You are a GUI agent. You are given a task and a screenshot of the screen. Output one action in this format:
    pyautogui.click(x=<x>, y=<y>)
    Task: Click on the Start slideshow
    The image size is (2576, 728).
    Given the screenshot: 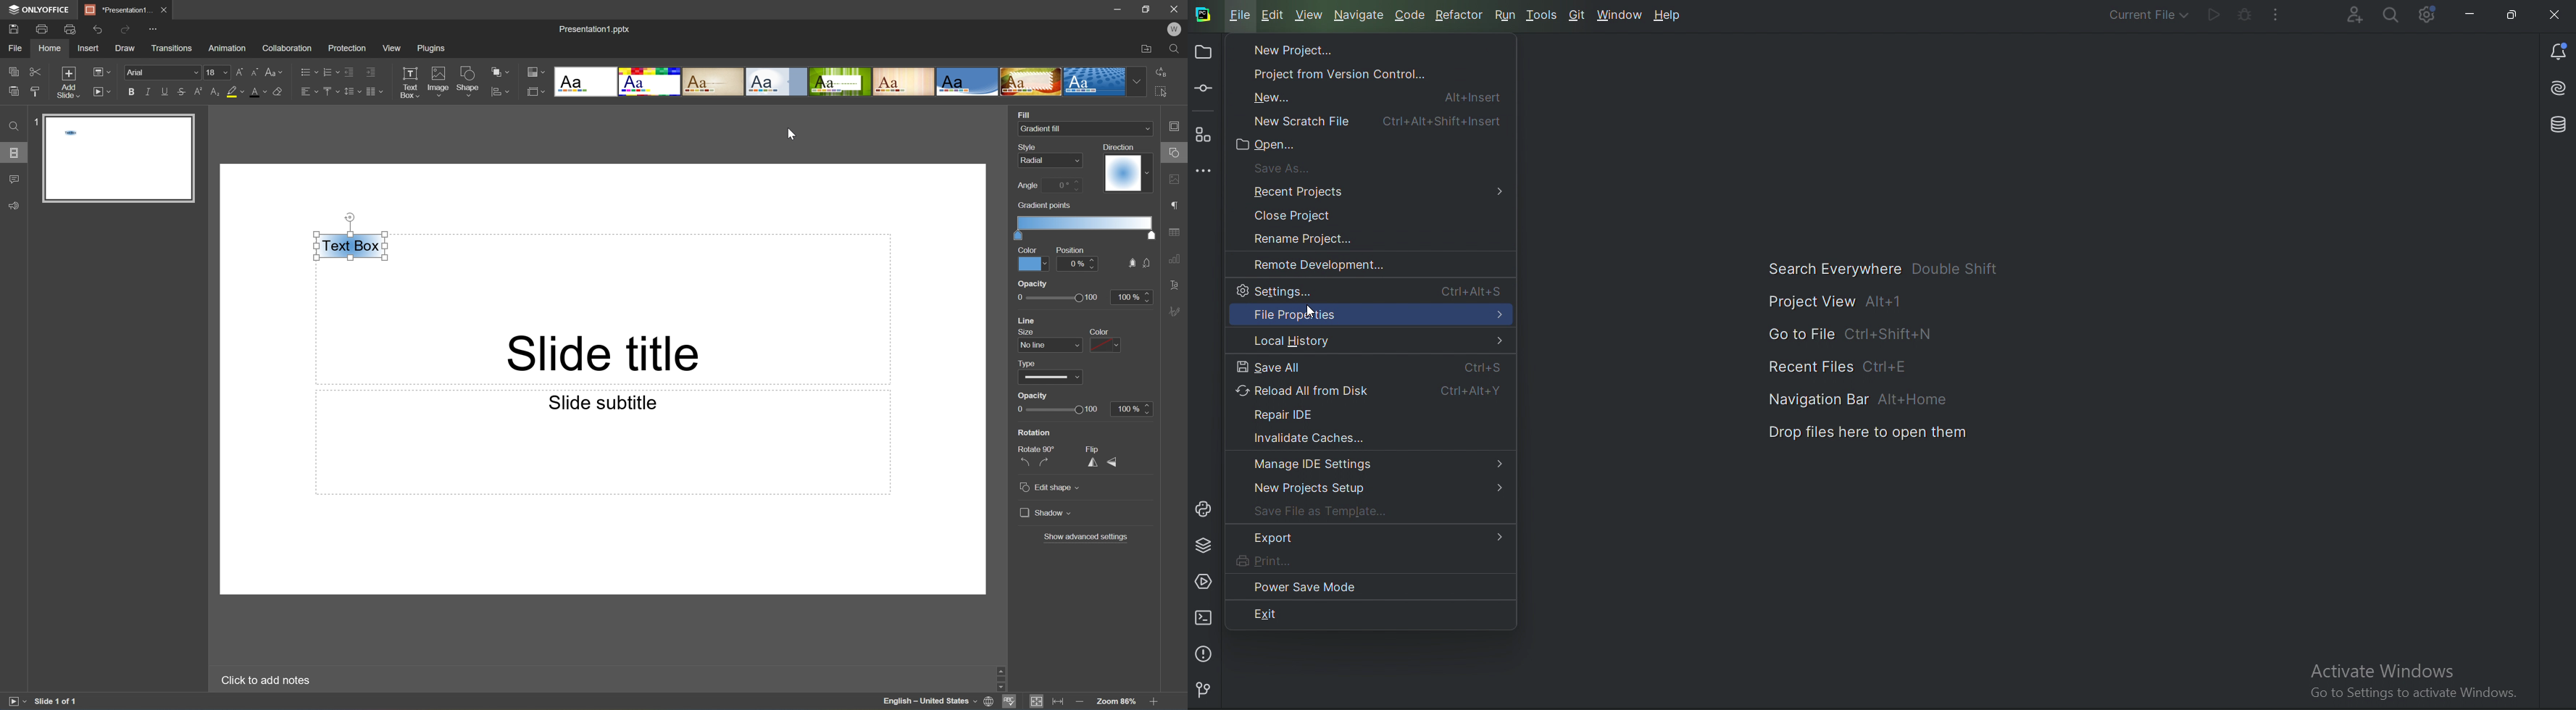 What is the action you would take?
    pyautogui.click(x=13, y=701)
    